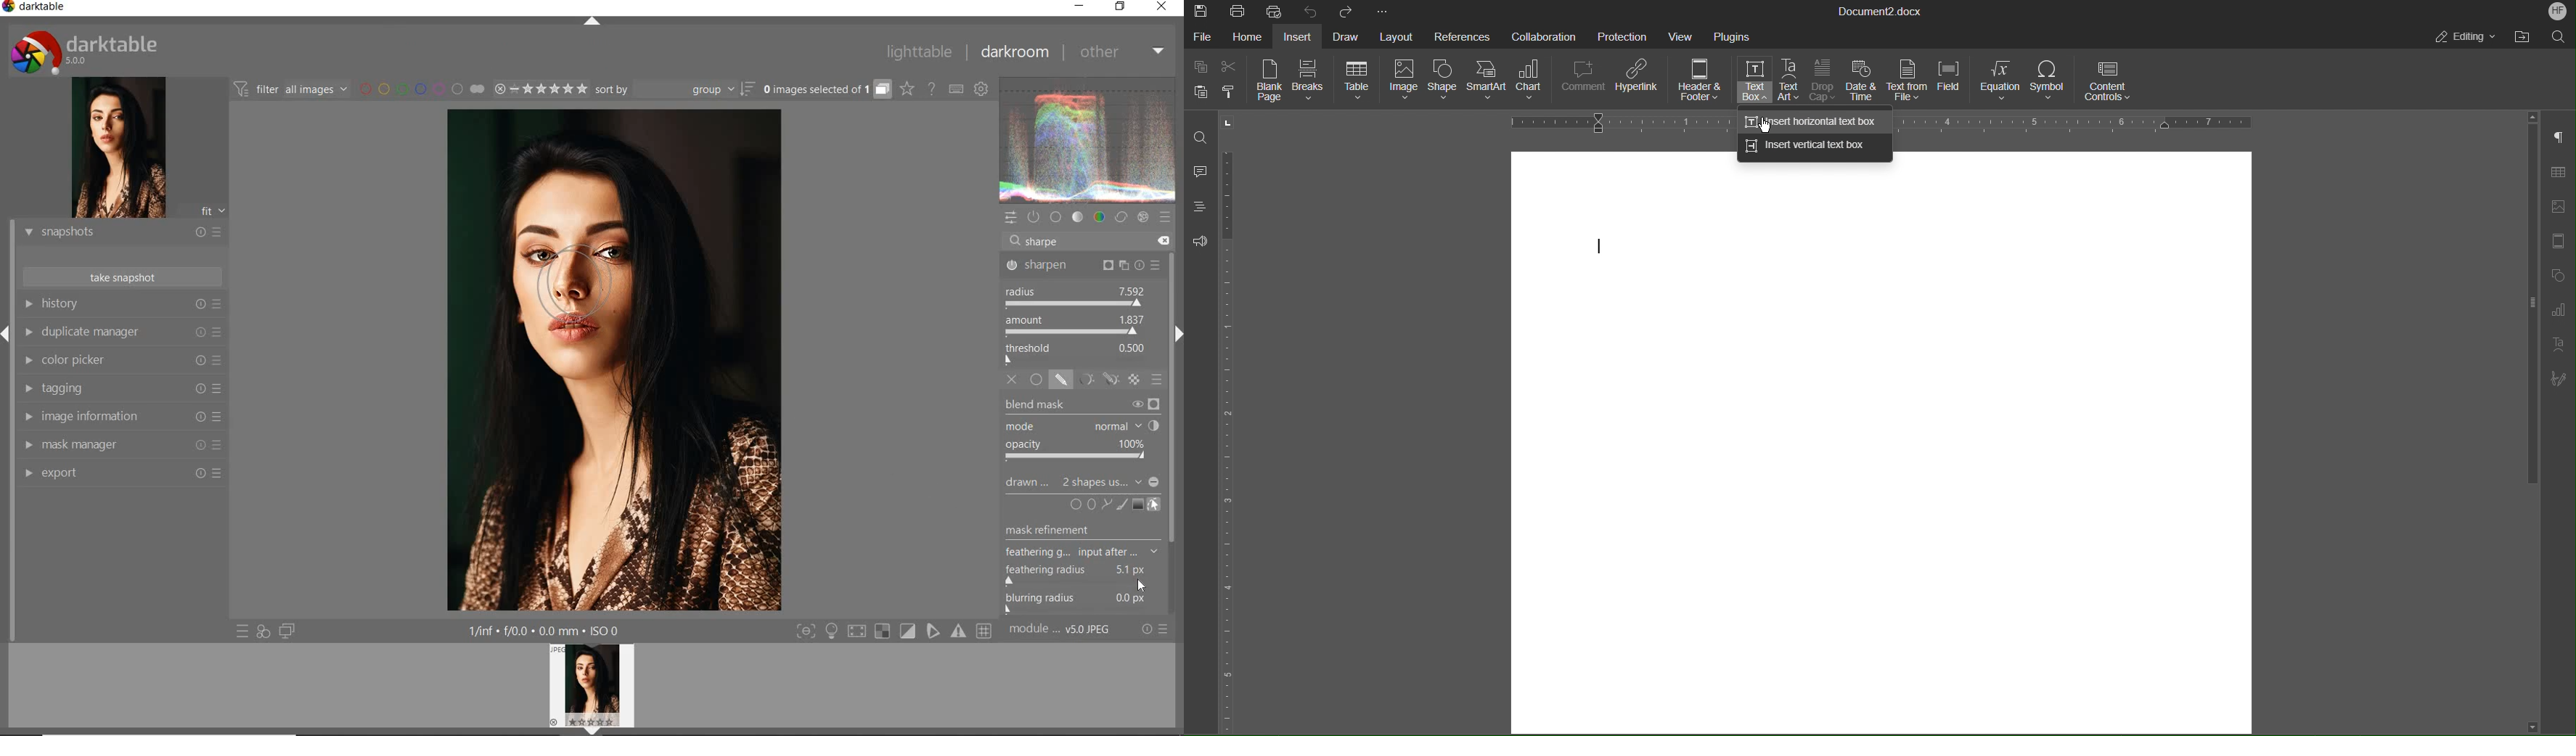  Describe the element at coordinates (292, 88) in the screenshot. I see `filter images based on their modules` at that location.